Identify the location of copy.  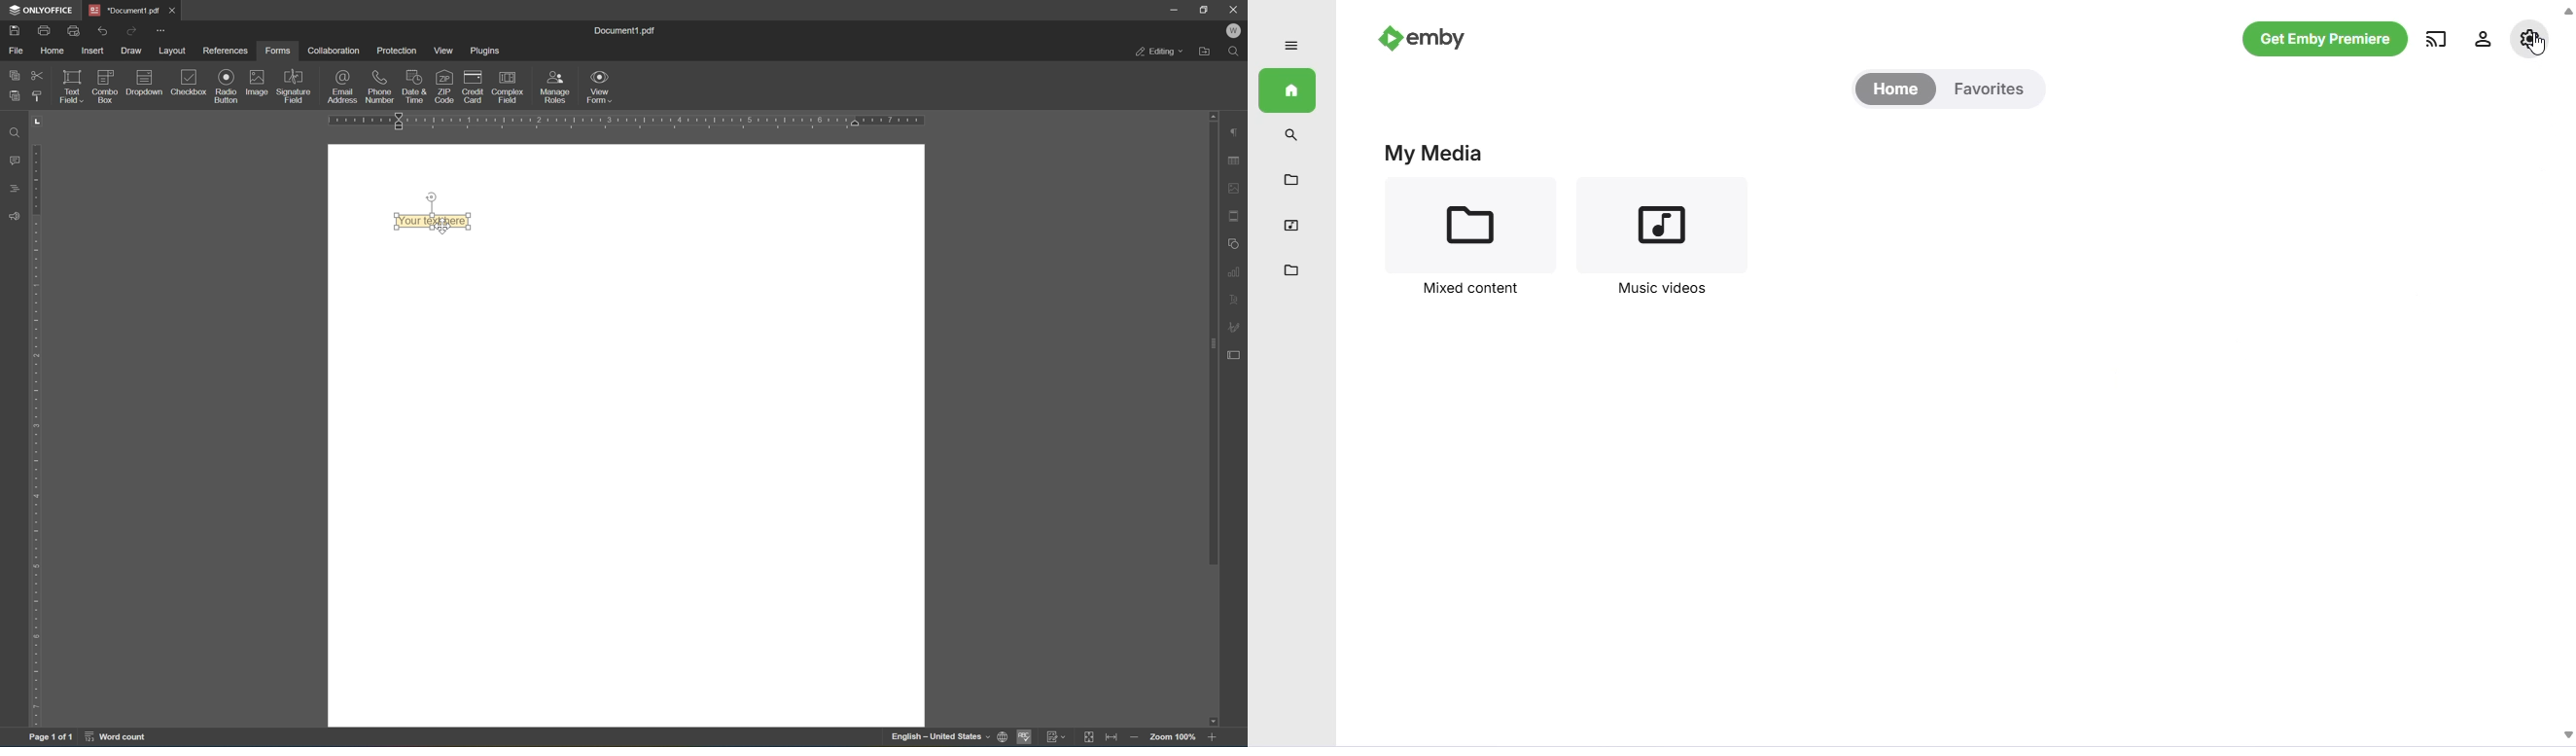
(12, 75).